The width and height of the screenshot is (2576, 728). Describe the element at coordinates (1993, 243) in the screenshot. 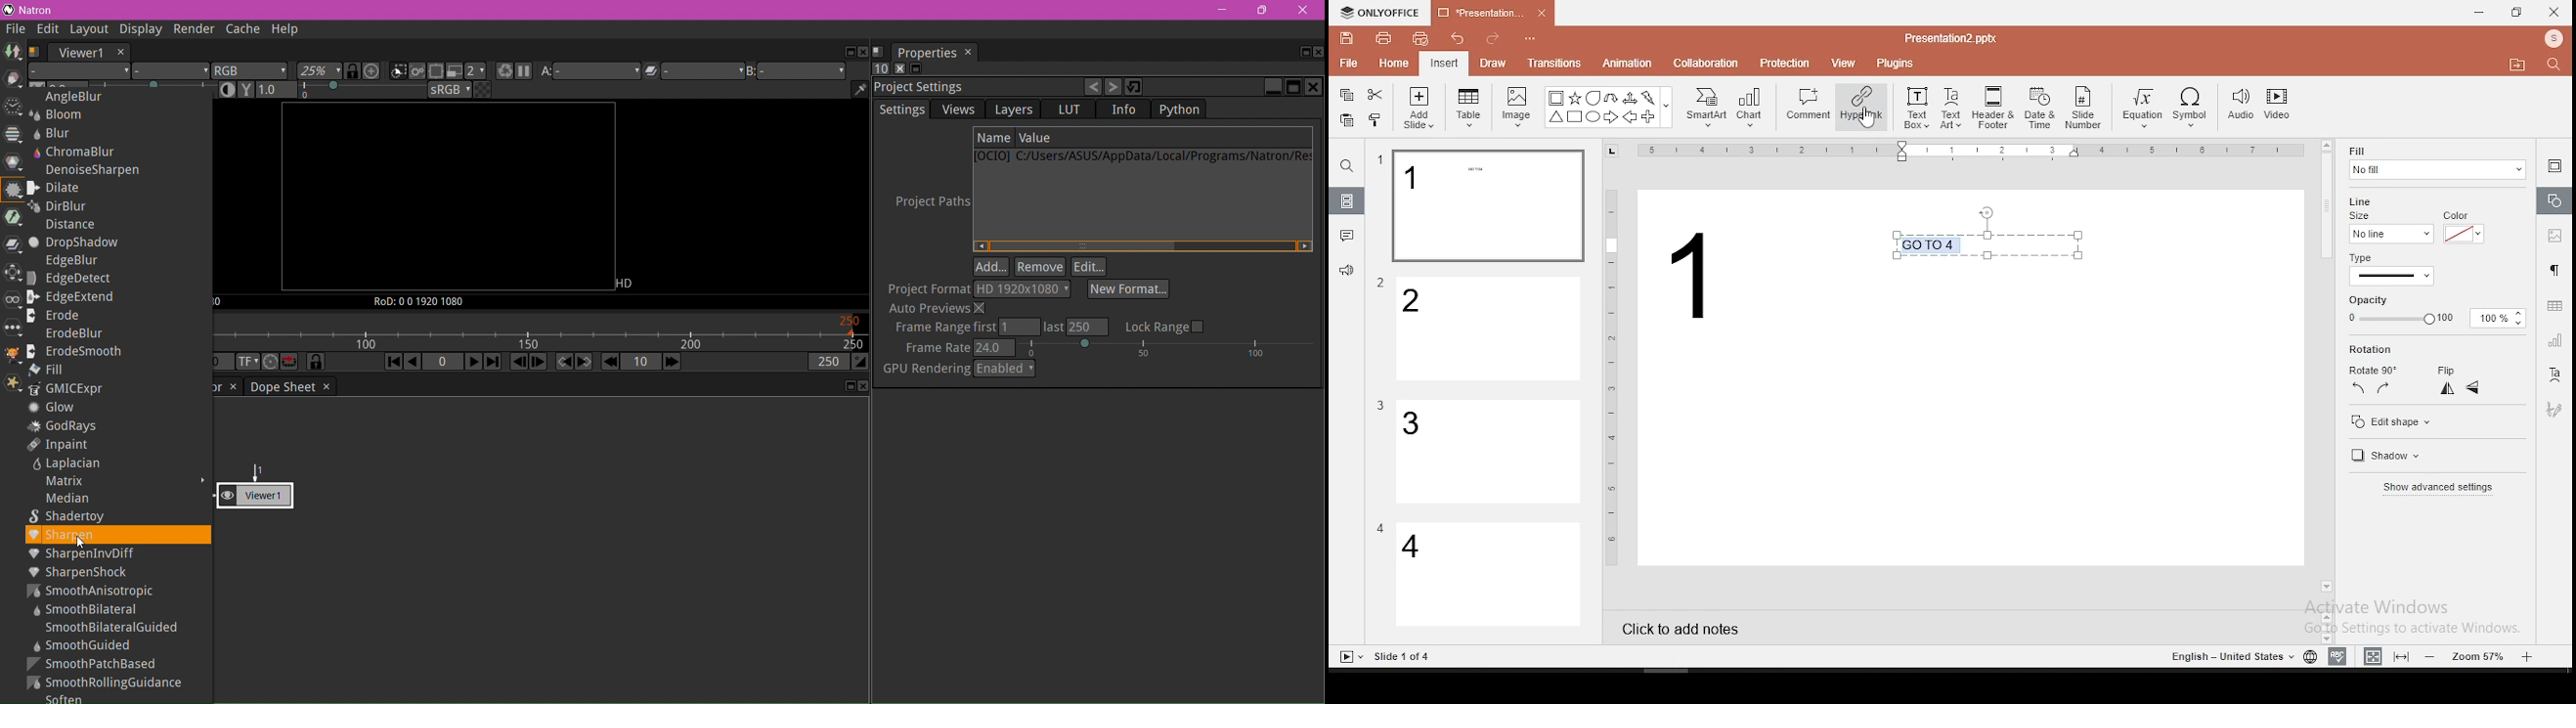

I see `text box` at that location.